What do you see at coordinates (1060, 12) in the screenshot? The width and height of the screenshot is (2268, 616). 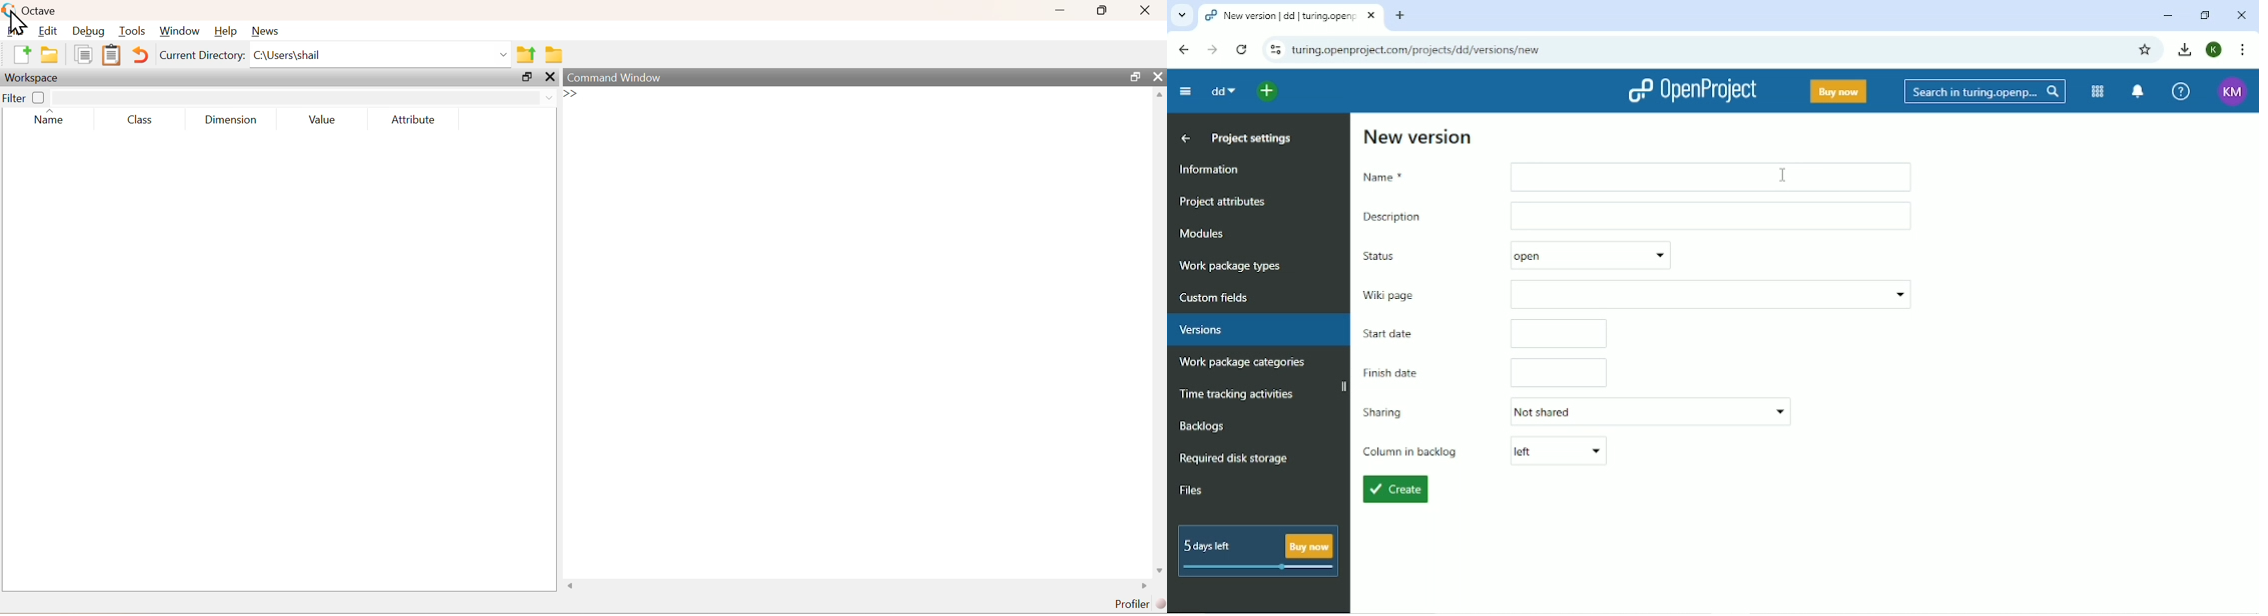 I see `minimize` at bounding box center [1060, 12].